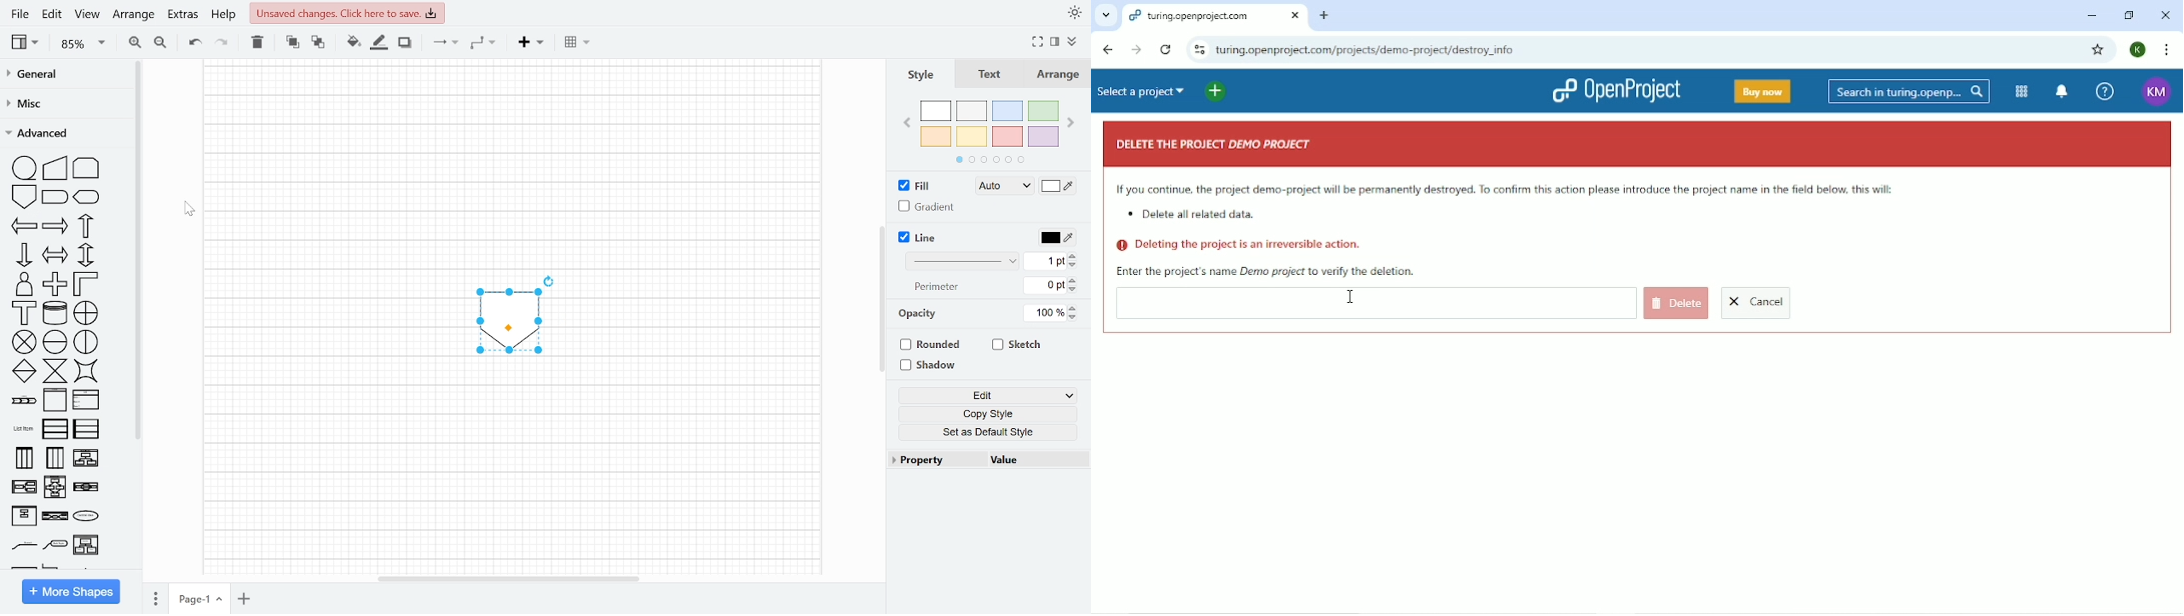  What do you see at coordinates (55, 284) in the screenshot?
I see `cross` at bounding box center [55, 284].